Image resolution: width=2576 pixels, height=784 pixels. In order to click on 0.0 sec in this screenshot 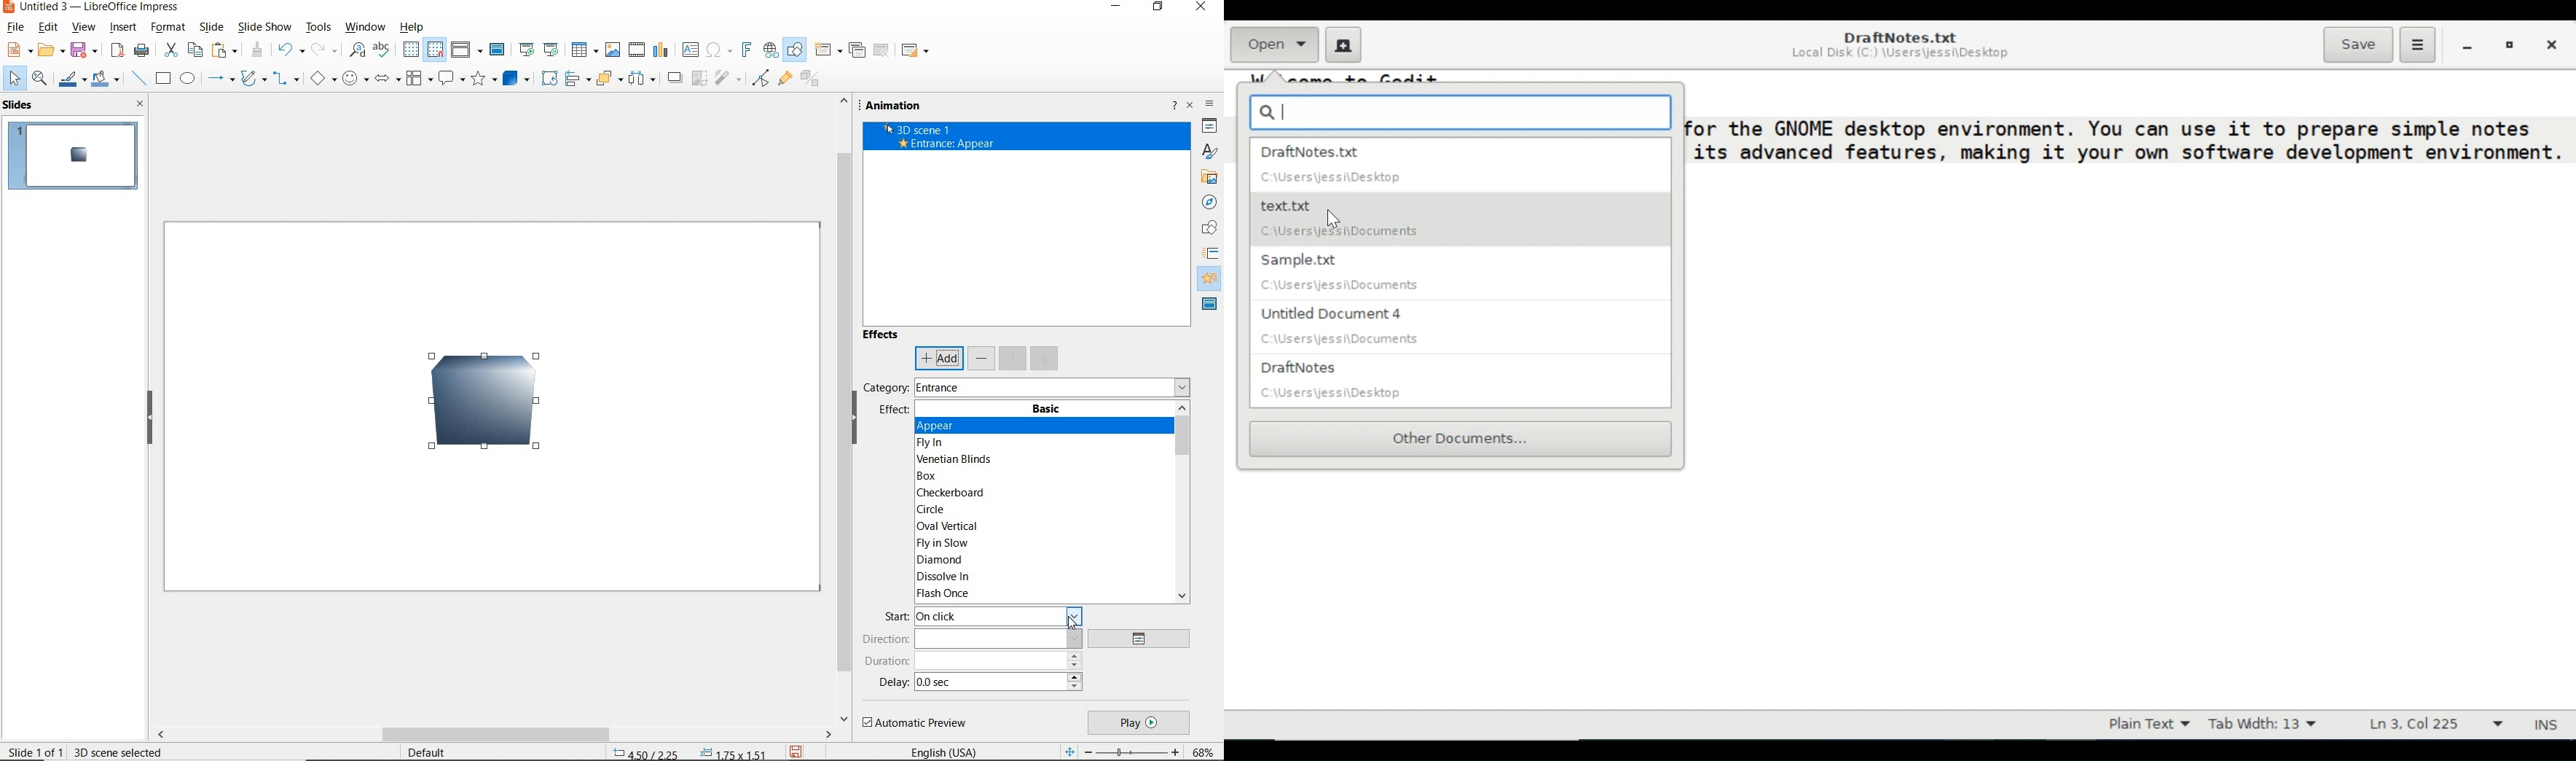, I will do `click(932, 683)`.